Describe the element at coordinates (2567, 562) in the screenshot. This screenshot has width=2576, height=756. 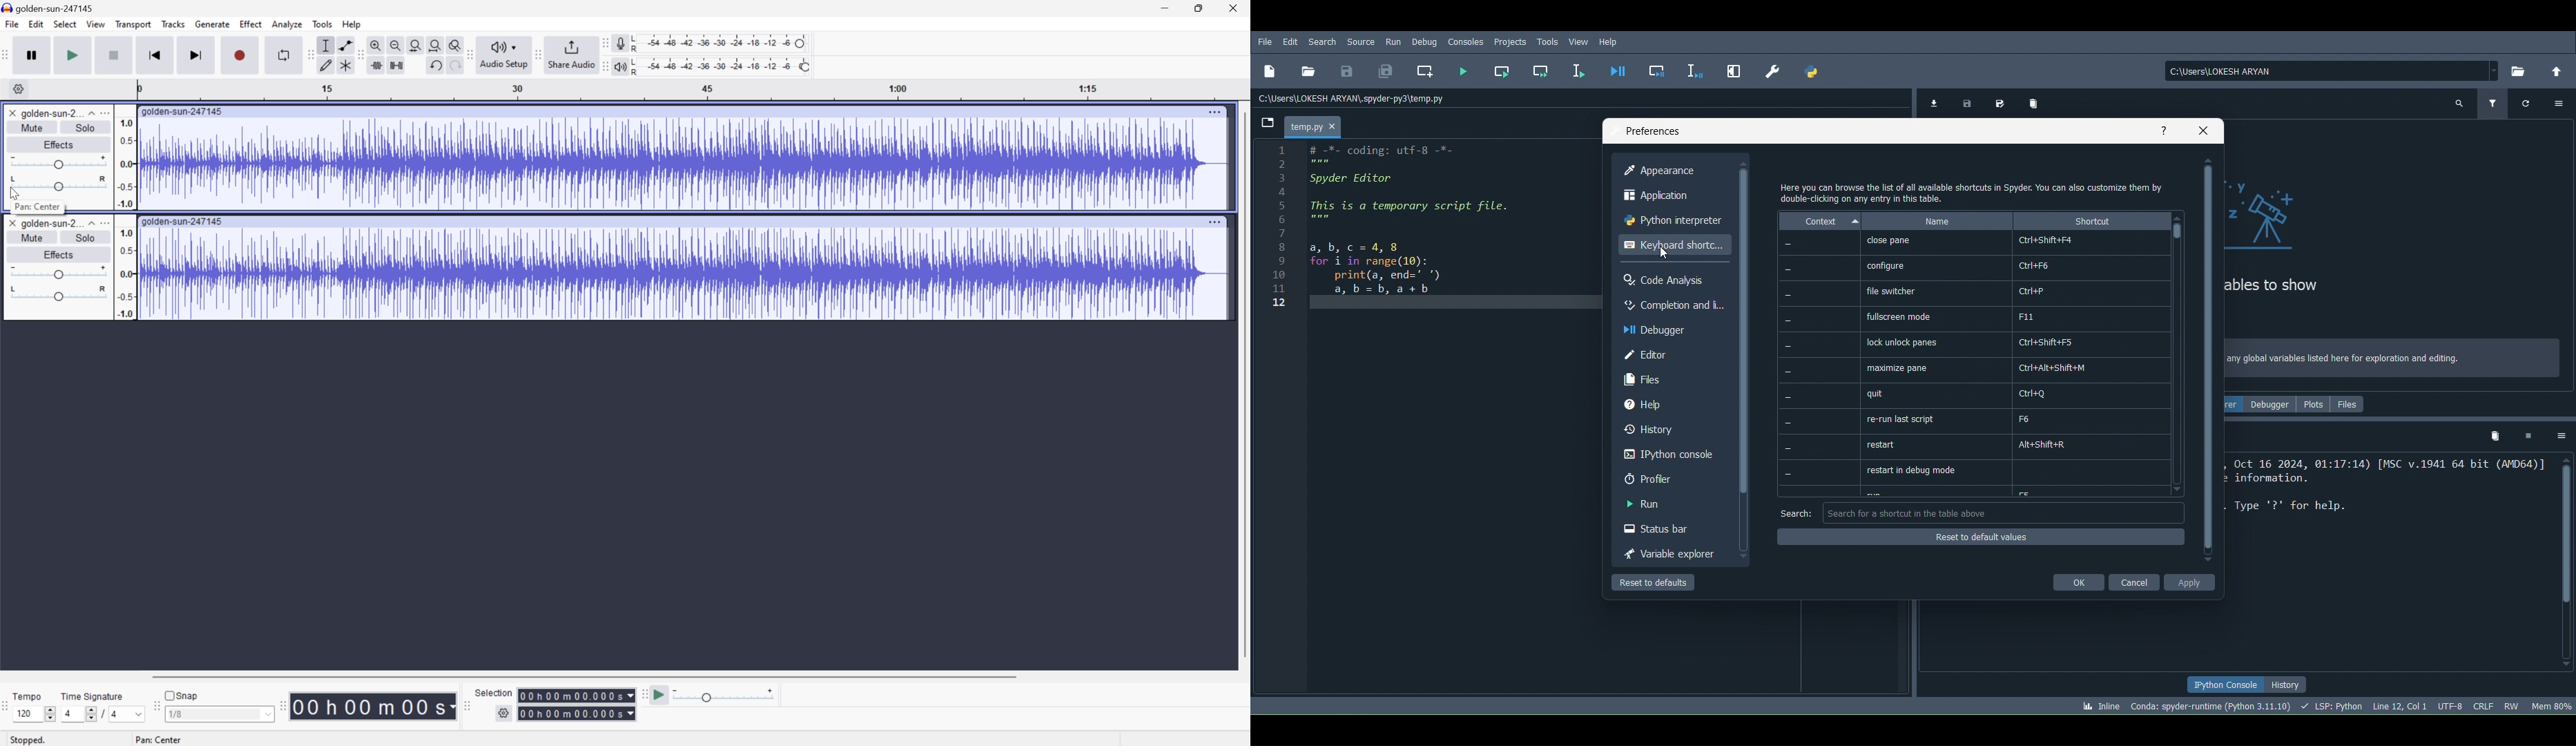
I see `Scrollbar` at that location.